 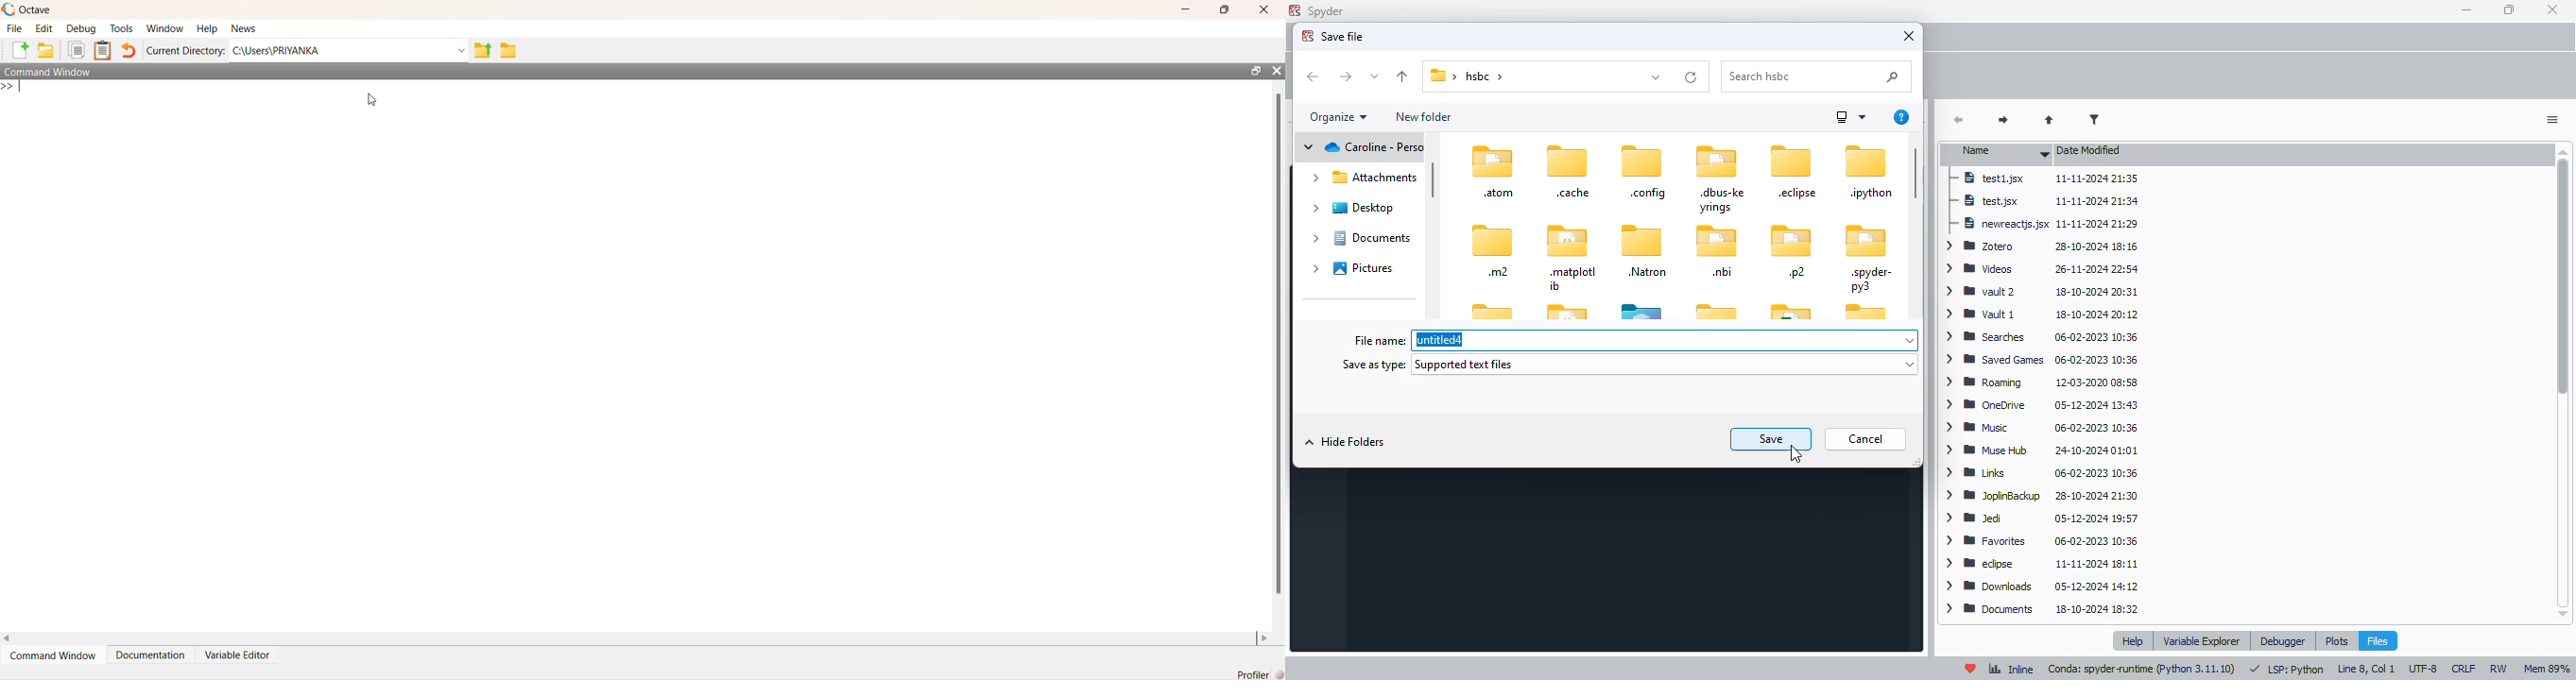 What do you see at coordinates (1986, 179) in the screenshot?
I see `test1.jsx` at bounding box center [1986, 179].